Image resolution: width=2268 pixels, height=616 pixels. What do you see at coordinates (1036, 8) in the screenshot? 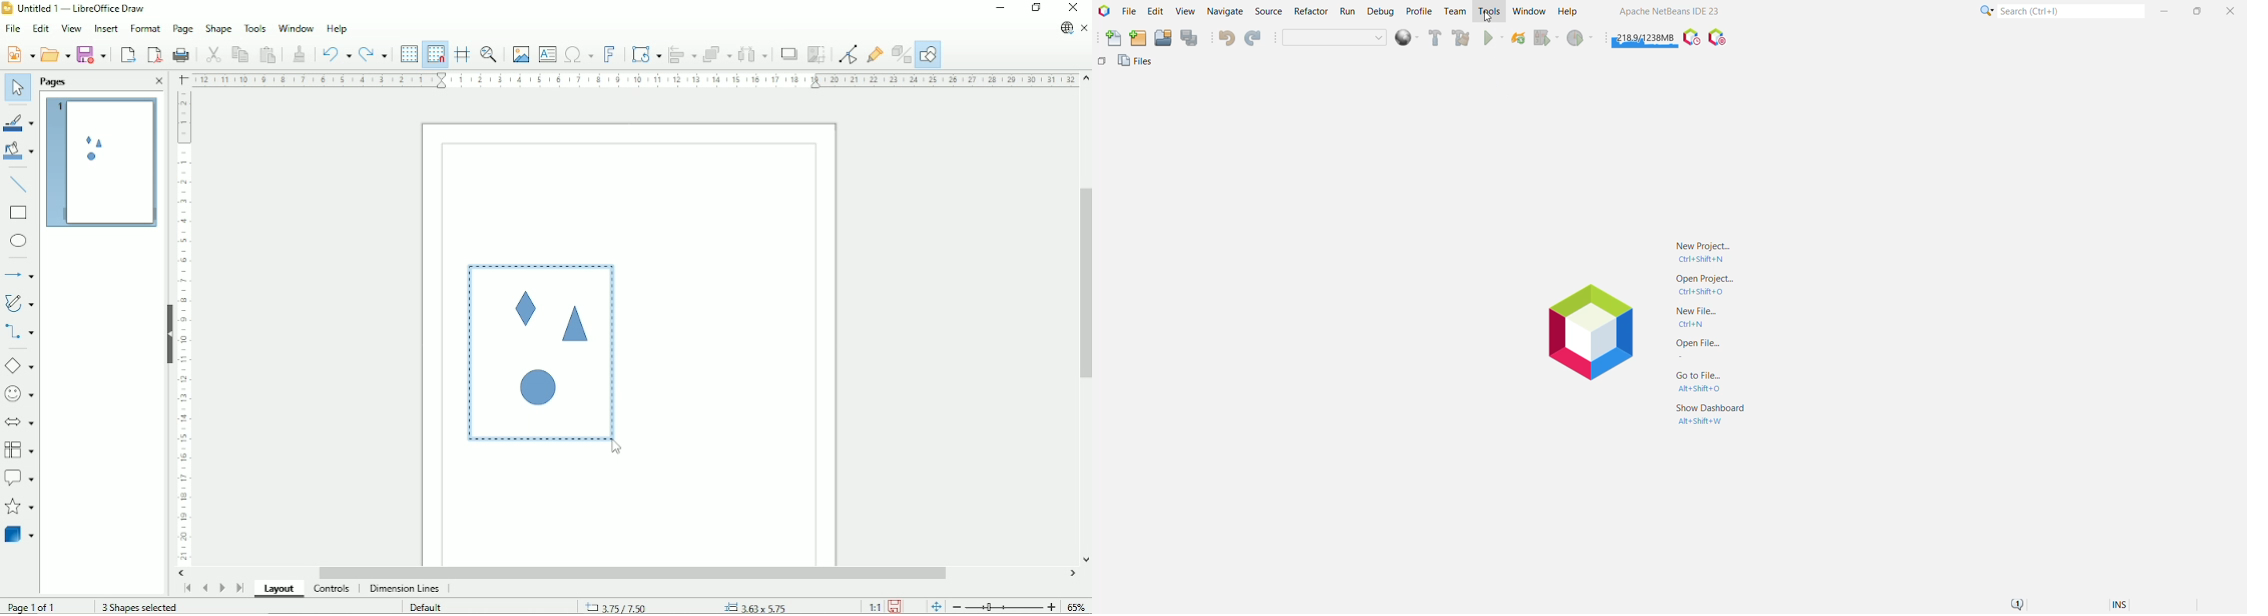
I see `Restore down` at bounding box center [1036, 8].